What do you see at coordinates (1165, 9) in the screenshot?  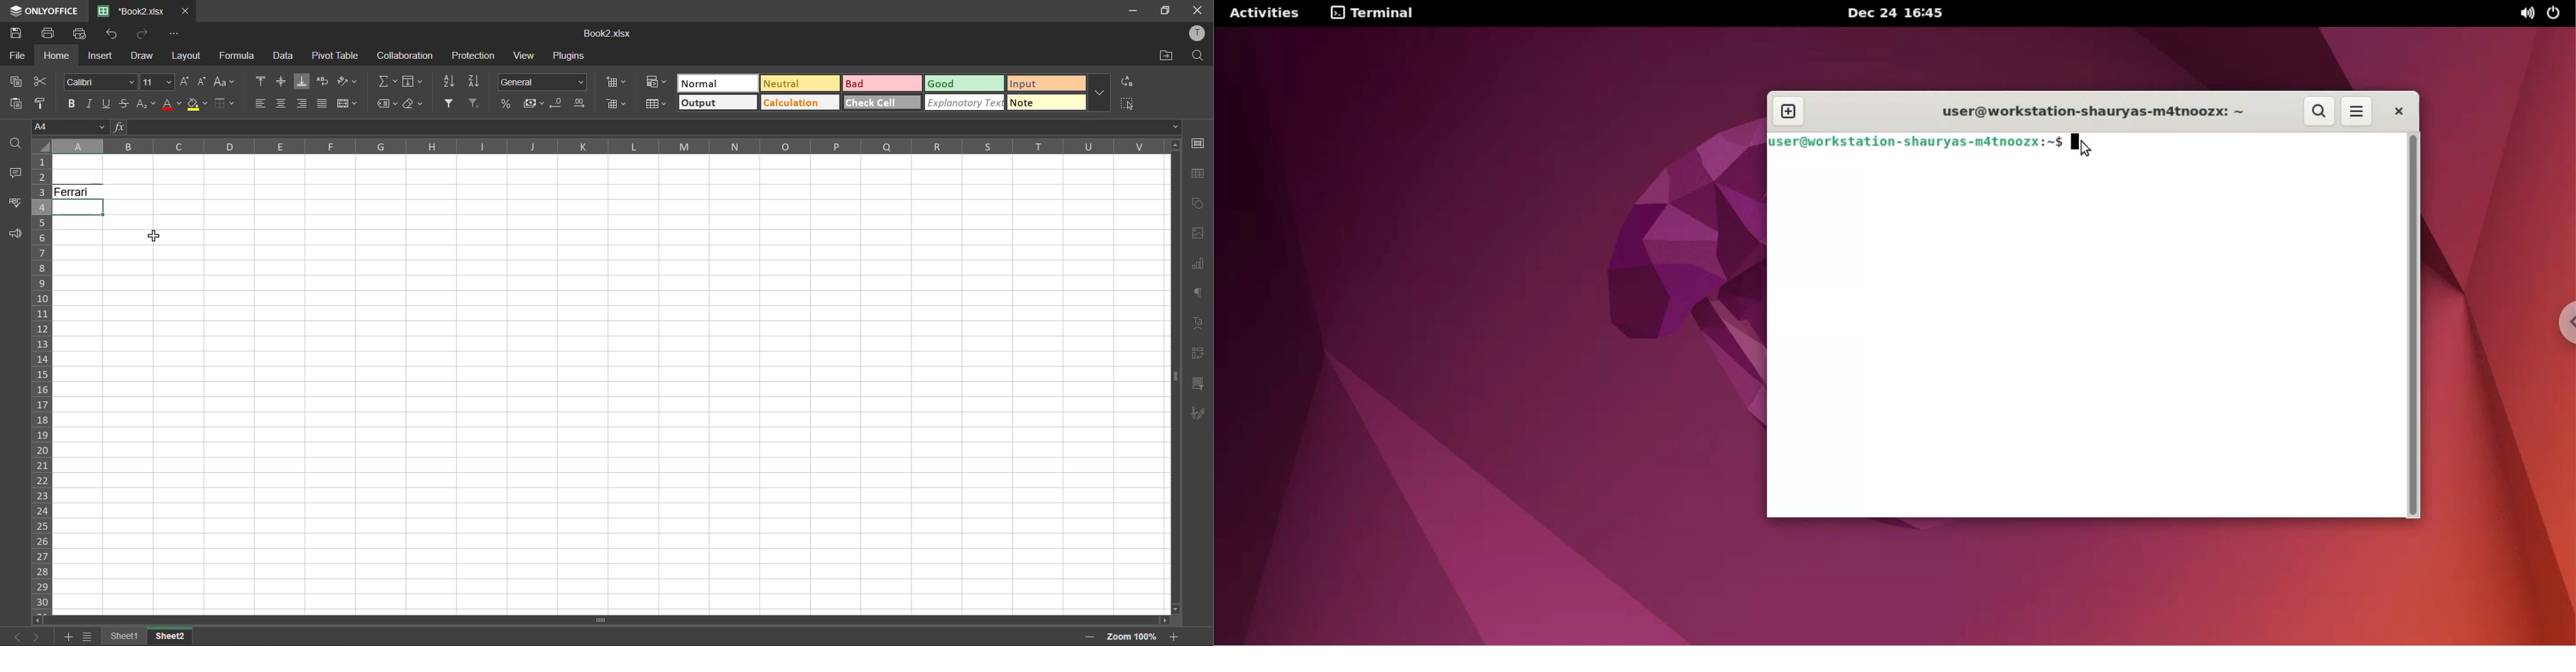 I see `maximize` at bounding box center [1165, 9].